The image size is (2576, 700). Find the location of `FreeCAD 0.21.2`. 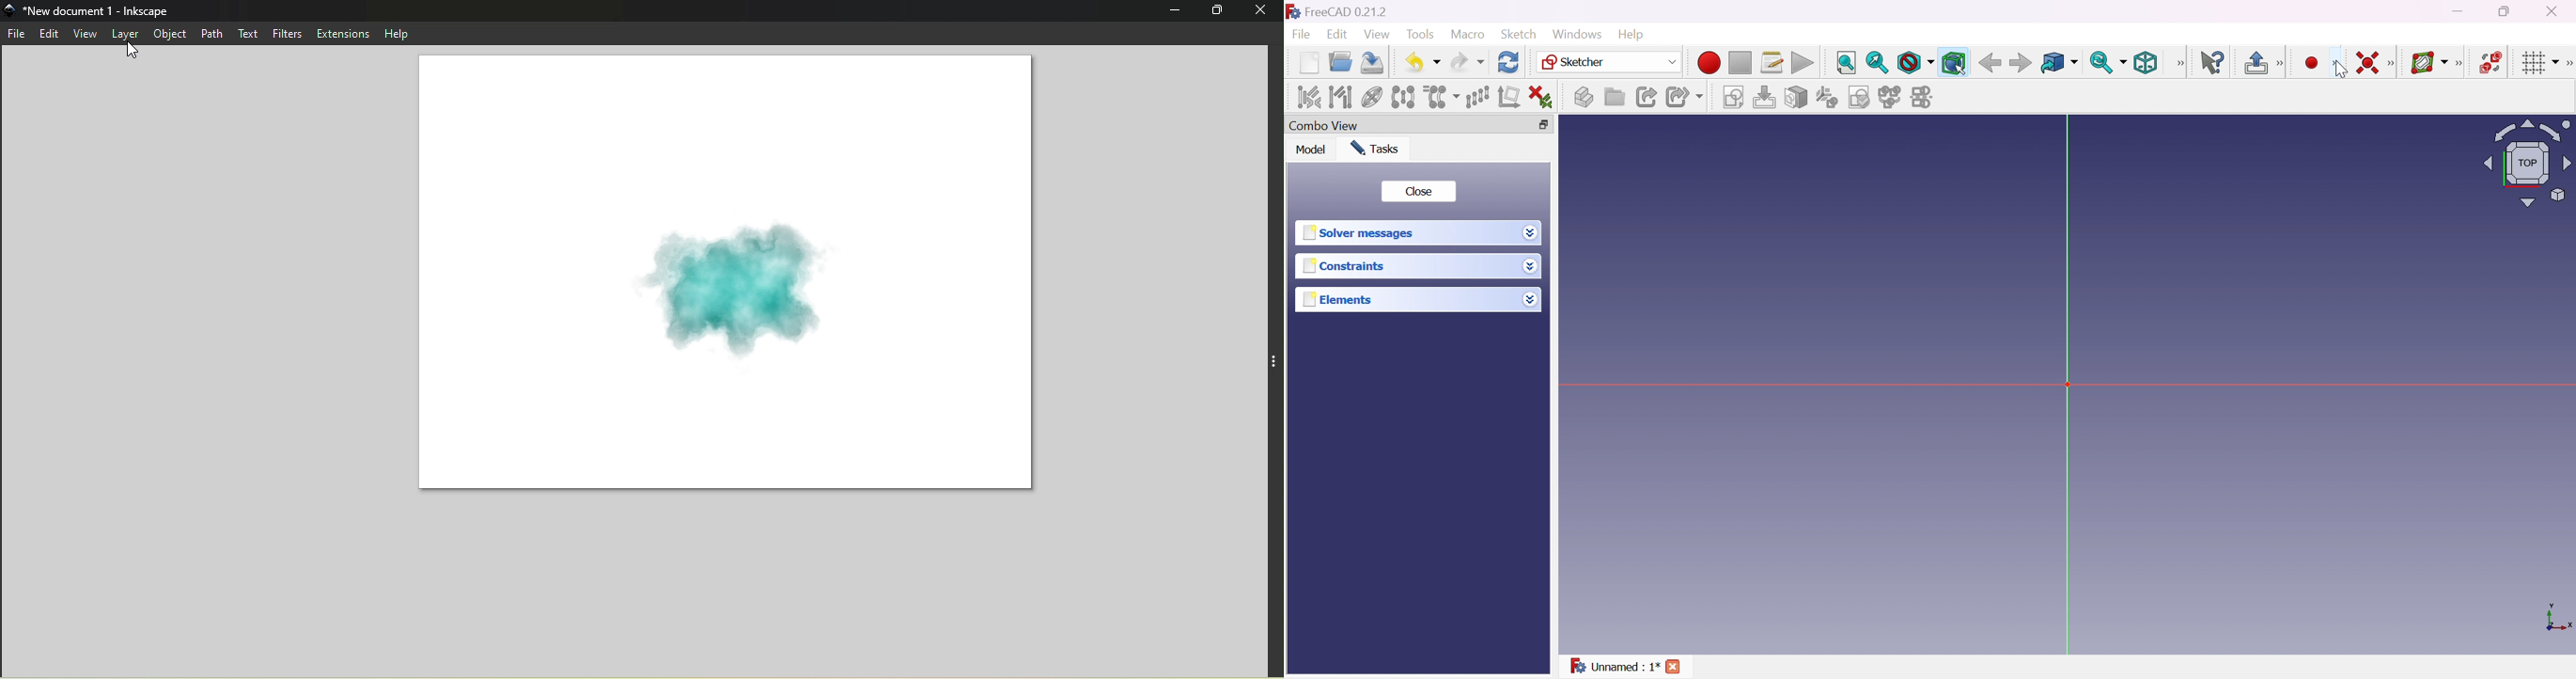

FreeCAD 0.21.2 is located at coordinates (1346, 11).